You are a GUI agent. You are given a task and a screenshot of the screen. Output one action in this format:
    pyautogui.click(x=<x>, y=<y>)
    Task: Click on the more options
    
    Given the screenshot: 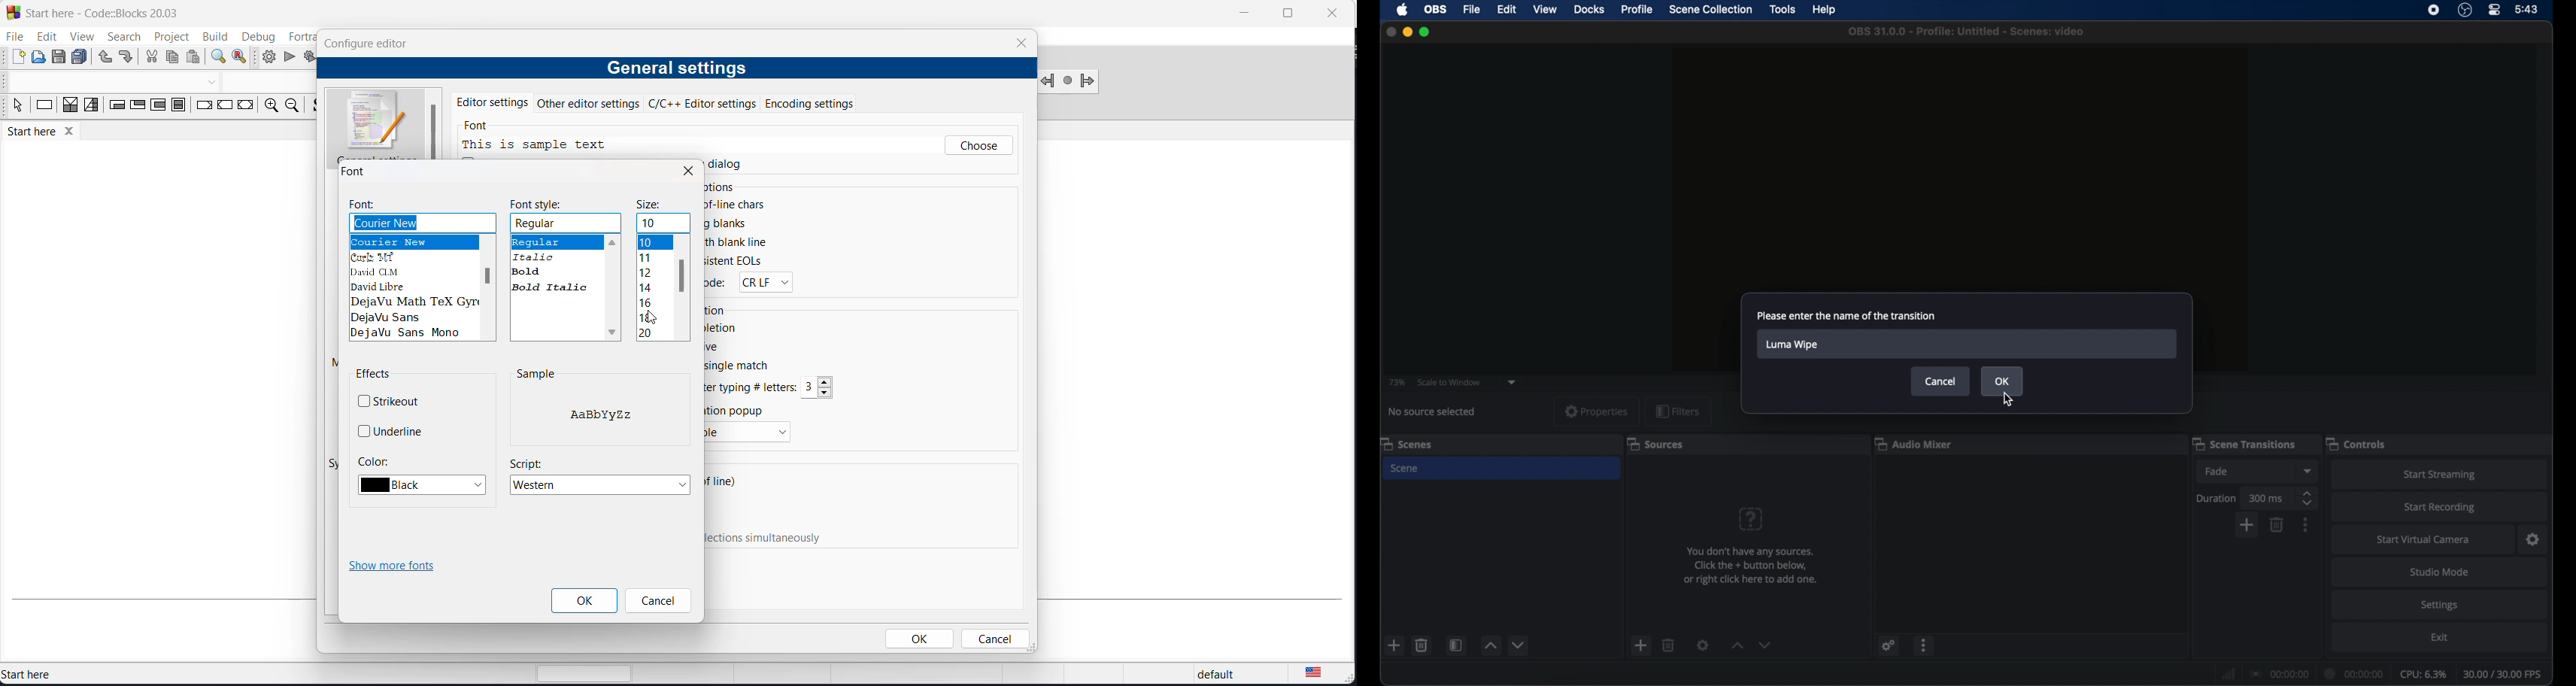 What is the action you would take?
    pyautogui.click(x=2306, y=525)
    